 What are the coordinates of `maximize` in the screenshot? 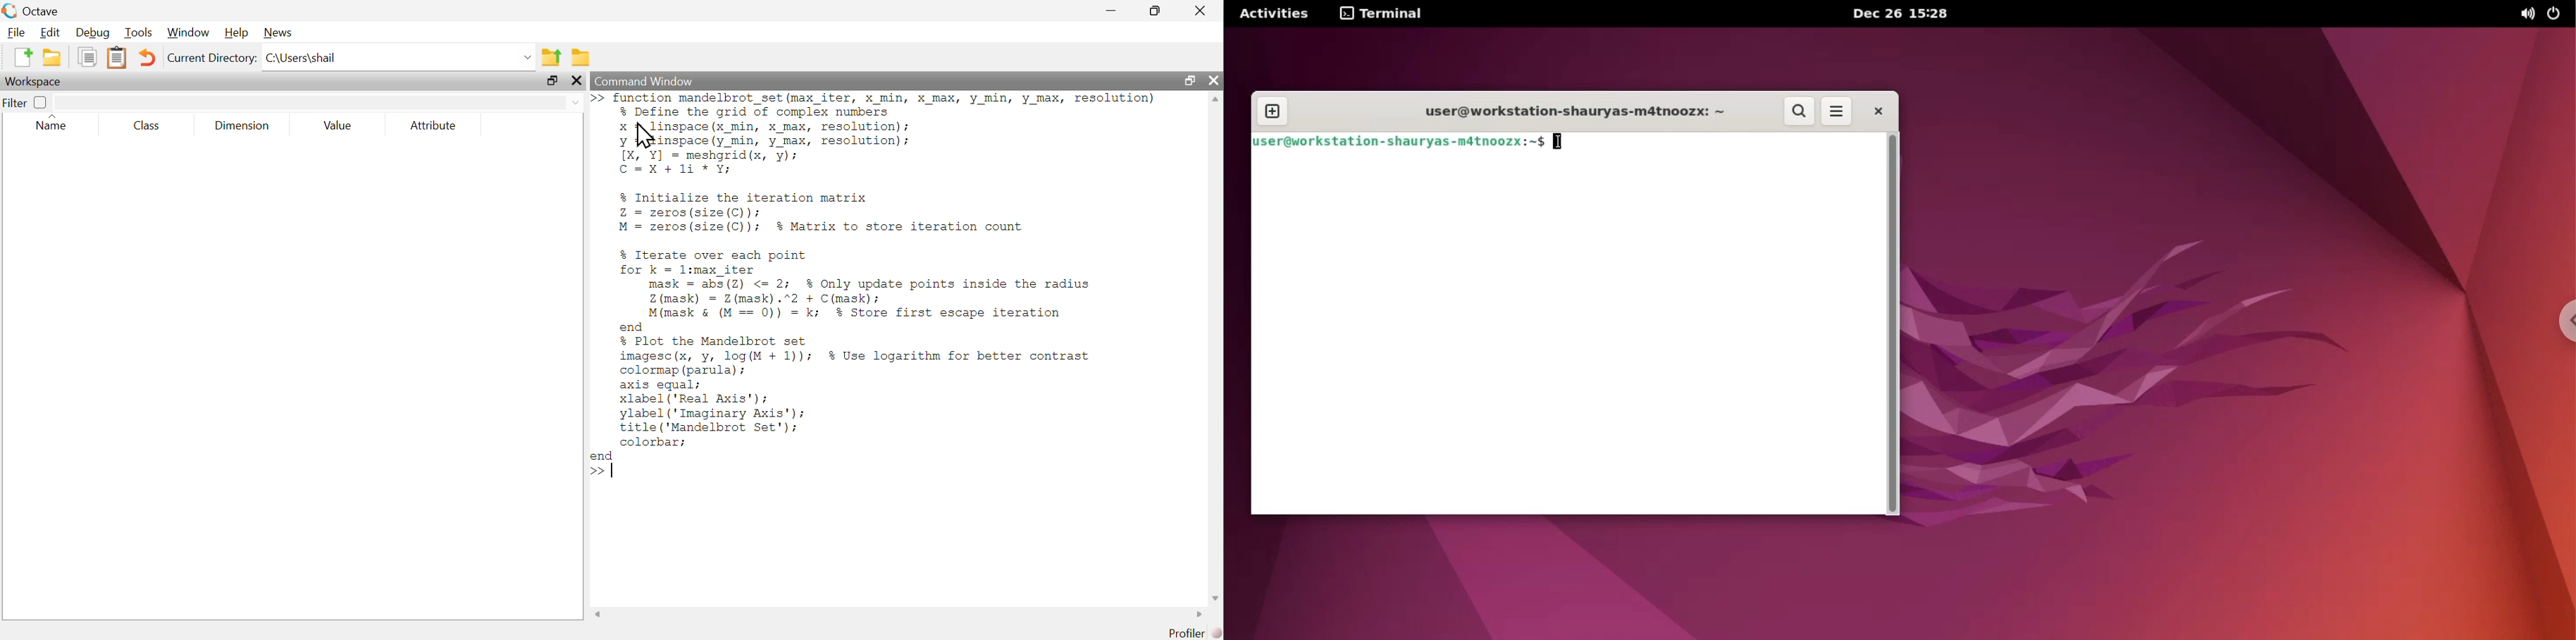 It's located at (1156, 10).